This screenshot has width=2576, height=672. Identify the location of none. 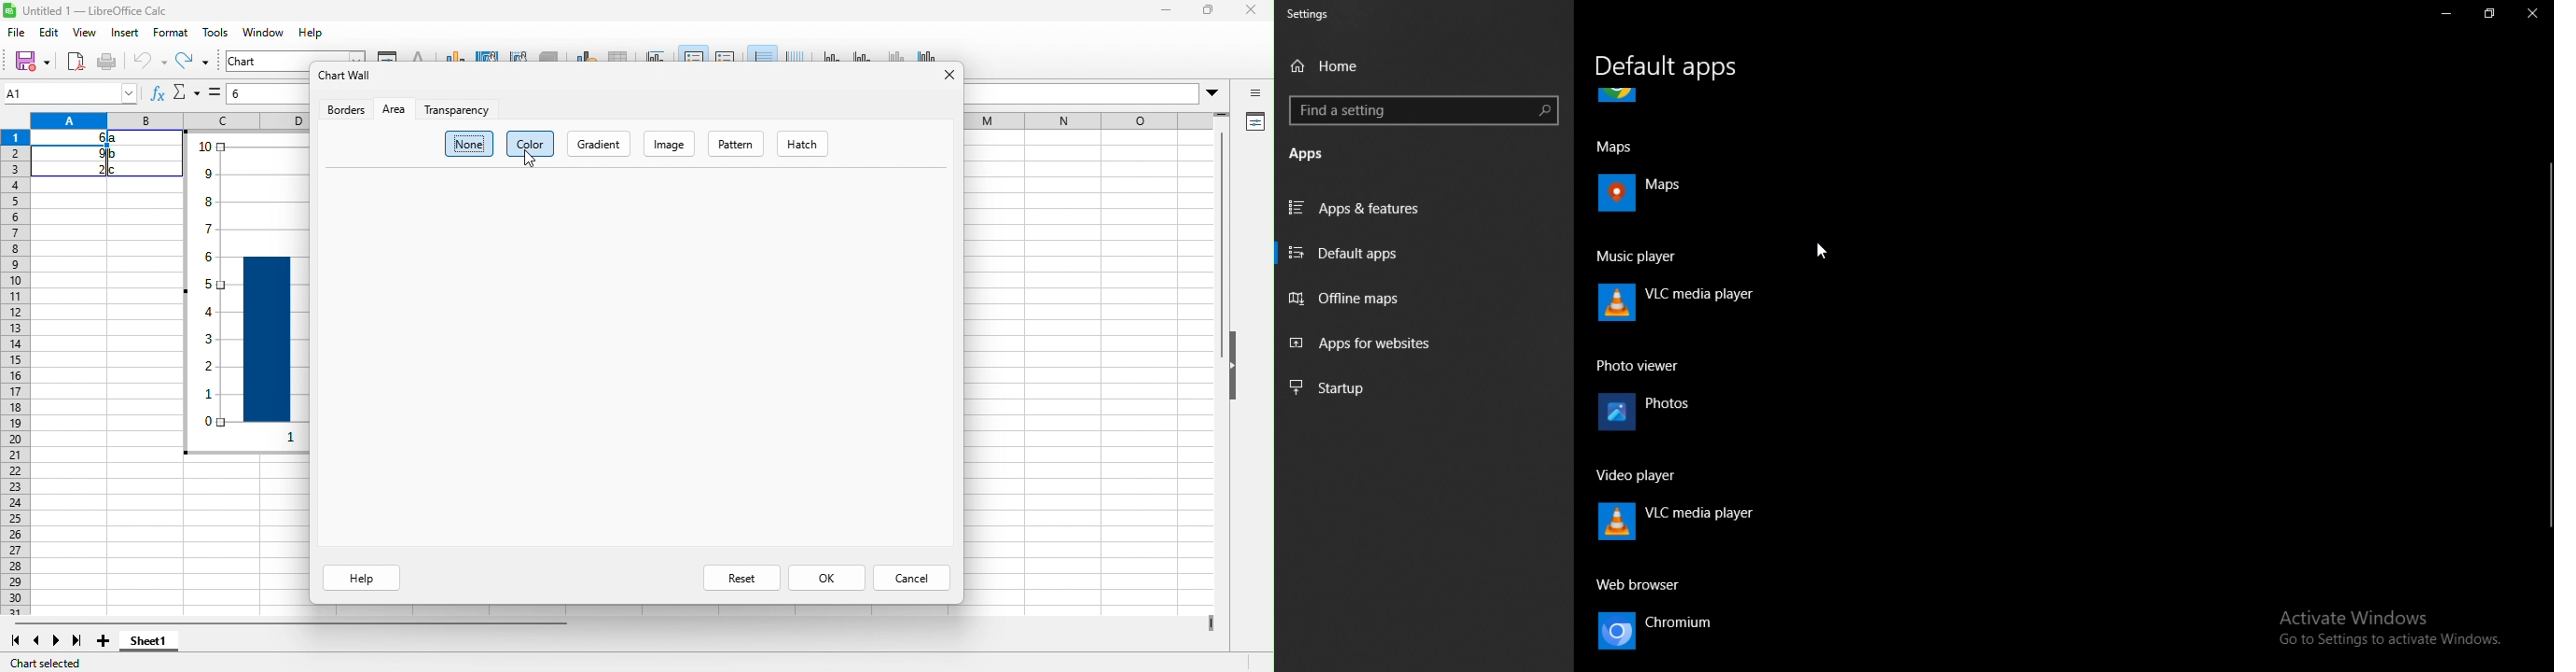
(466, 144).